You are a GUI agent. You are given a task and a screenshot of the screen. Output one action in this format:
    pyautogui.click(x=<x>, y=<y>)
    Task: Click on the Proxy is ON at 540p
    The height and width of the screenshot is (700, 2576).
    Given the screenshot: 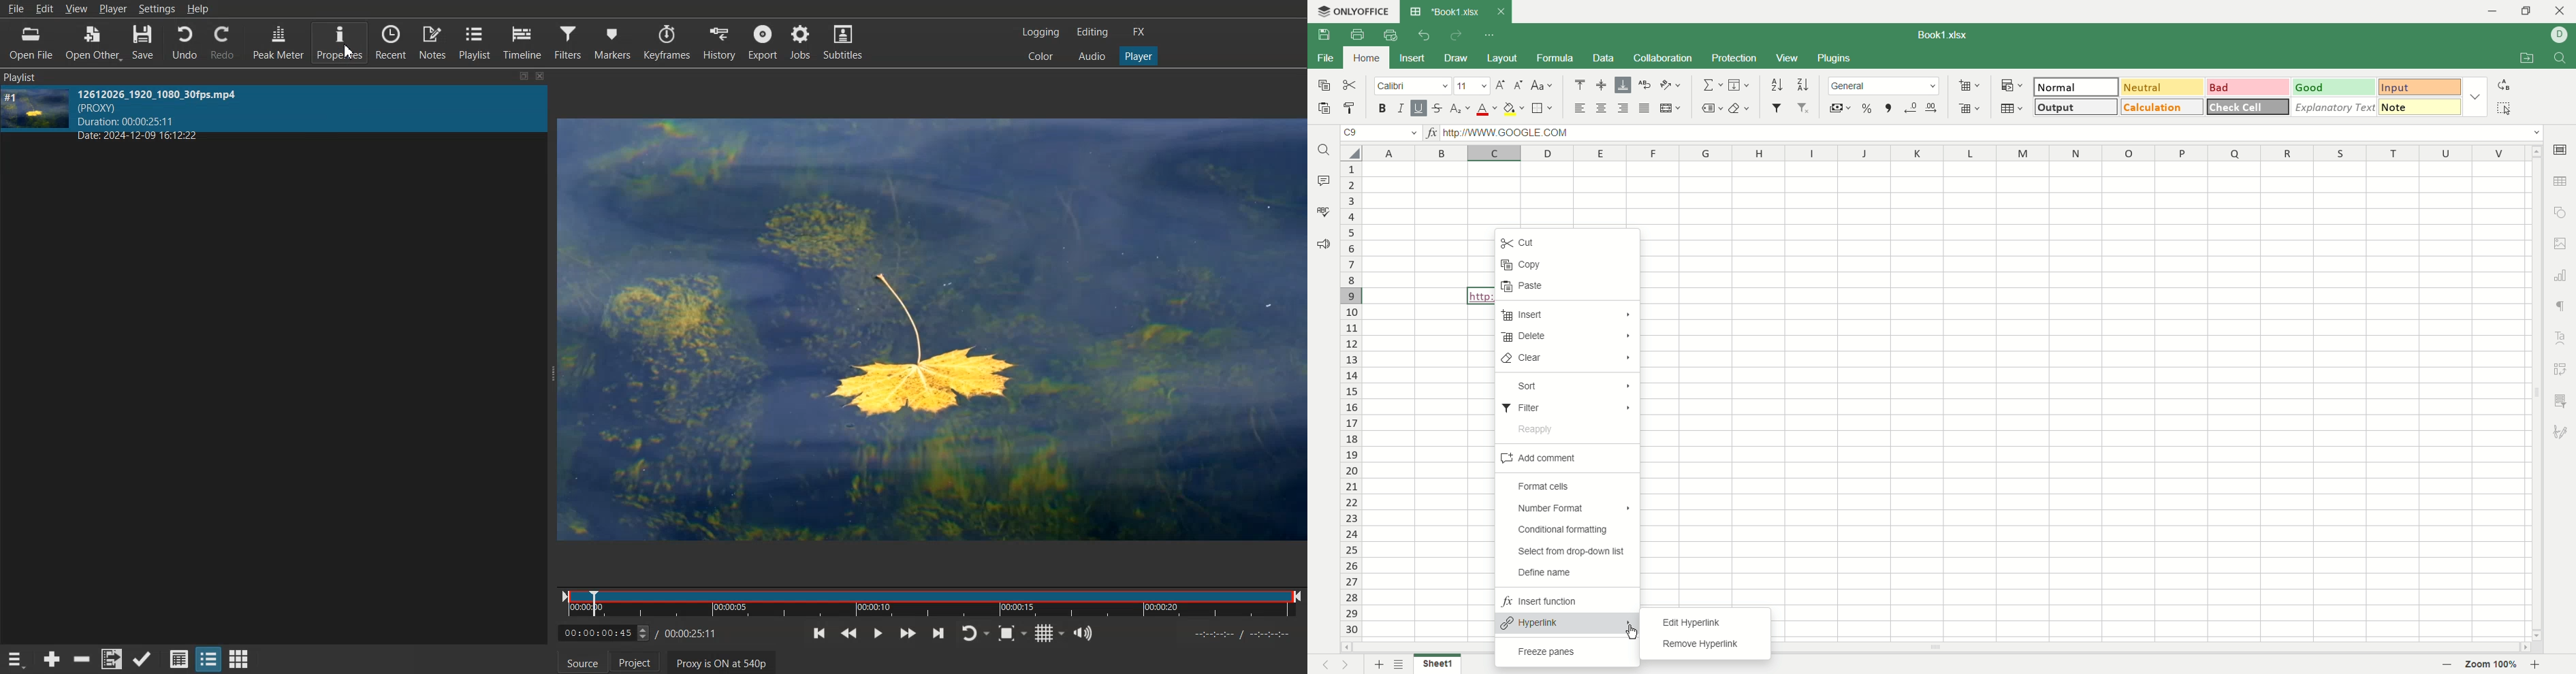 What is the action you would take?
    pyautogui.click(x=722, y=662)
    